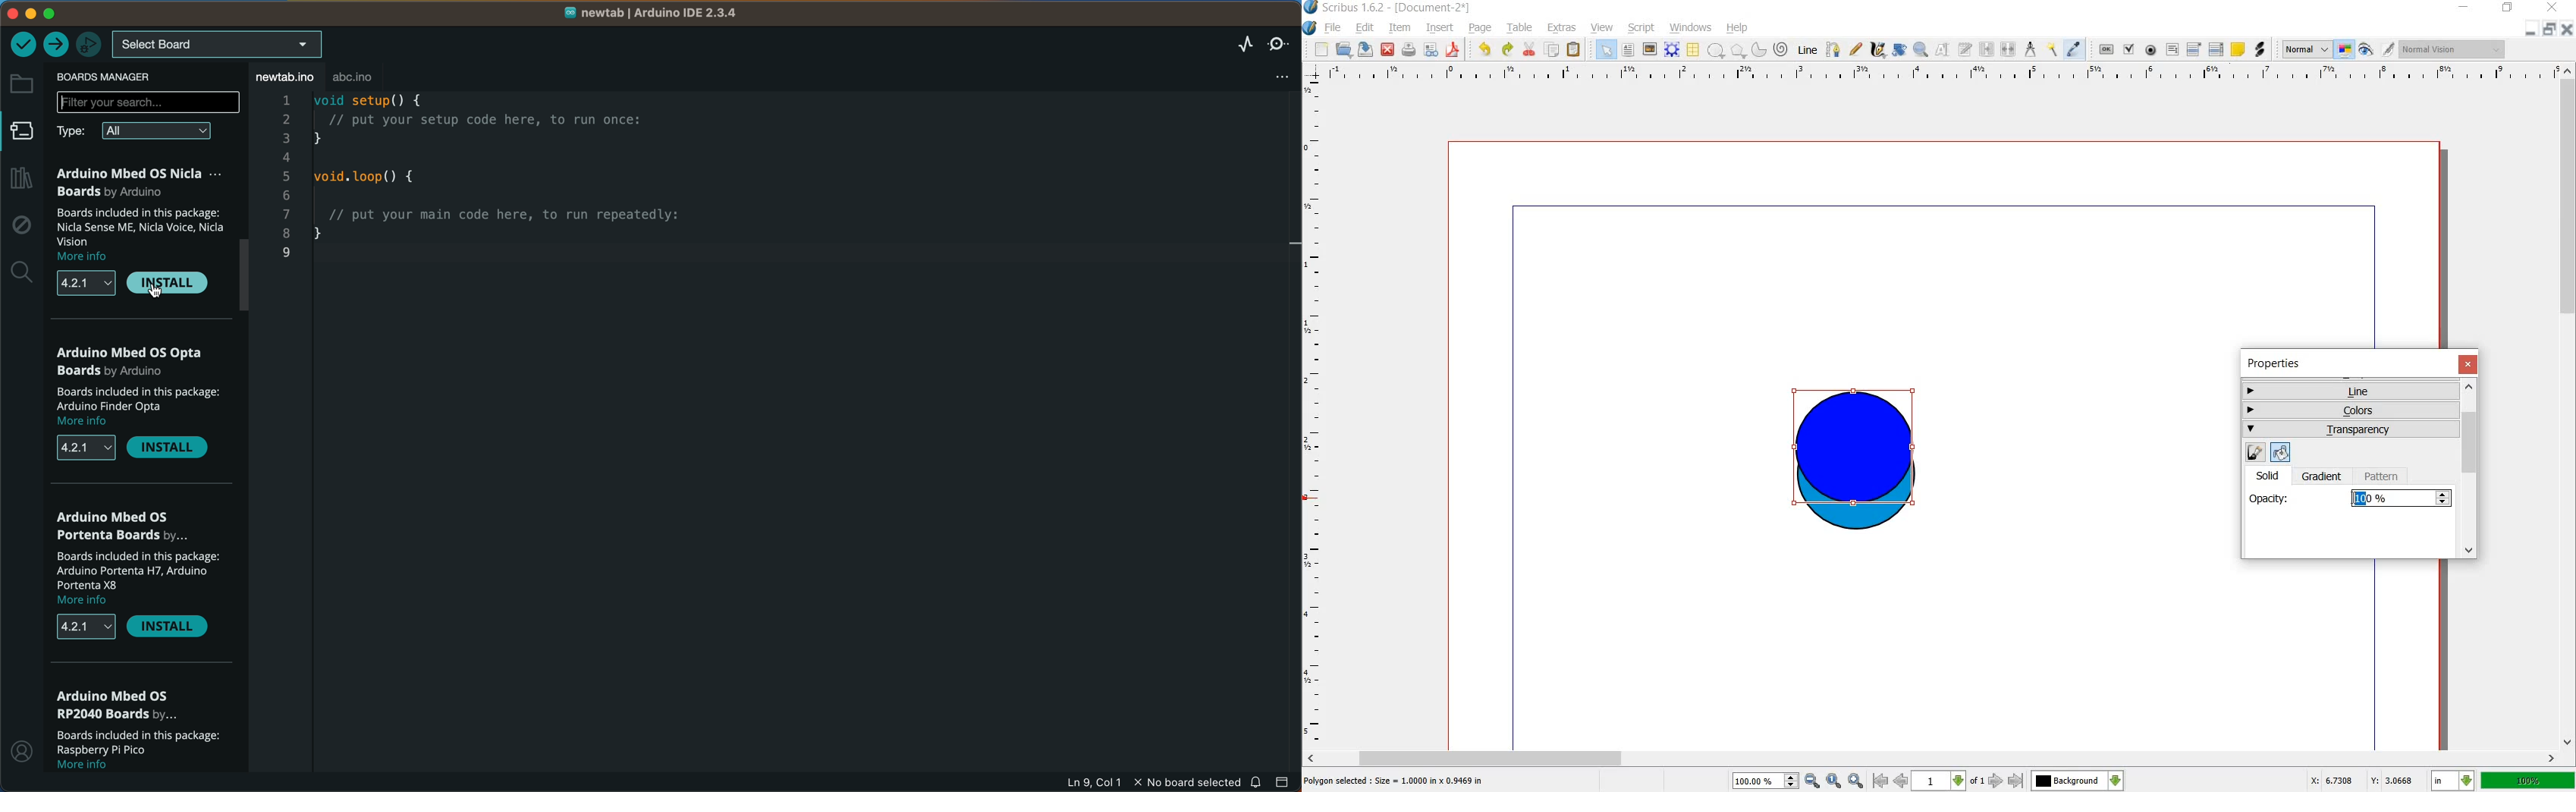 This screenshot has height=812, width=2576. What do you see at coordinates (1899, 50) in the screenshot?
I see `rotate item` at bounding box center [1899, 50].